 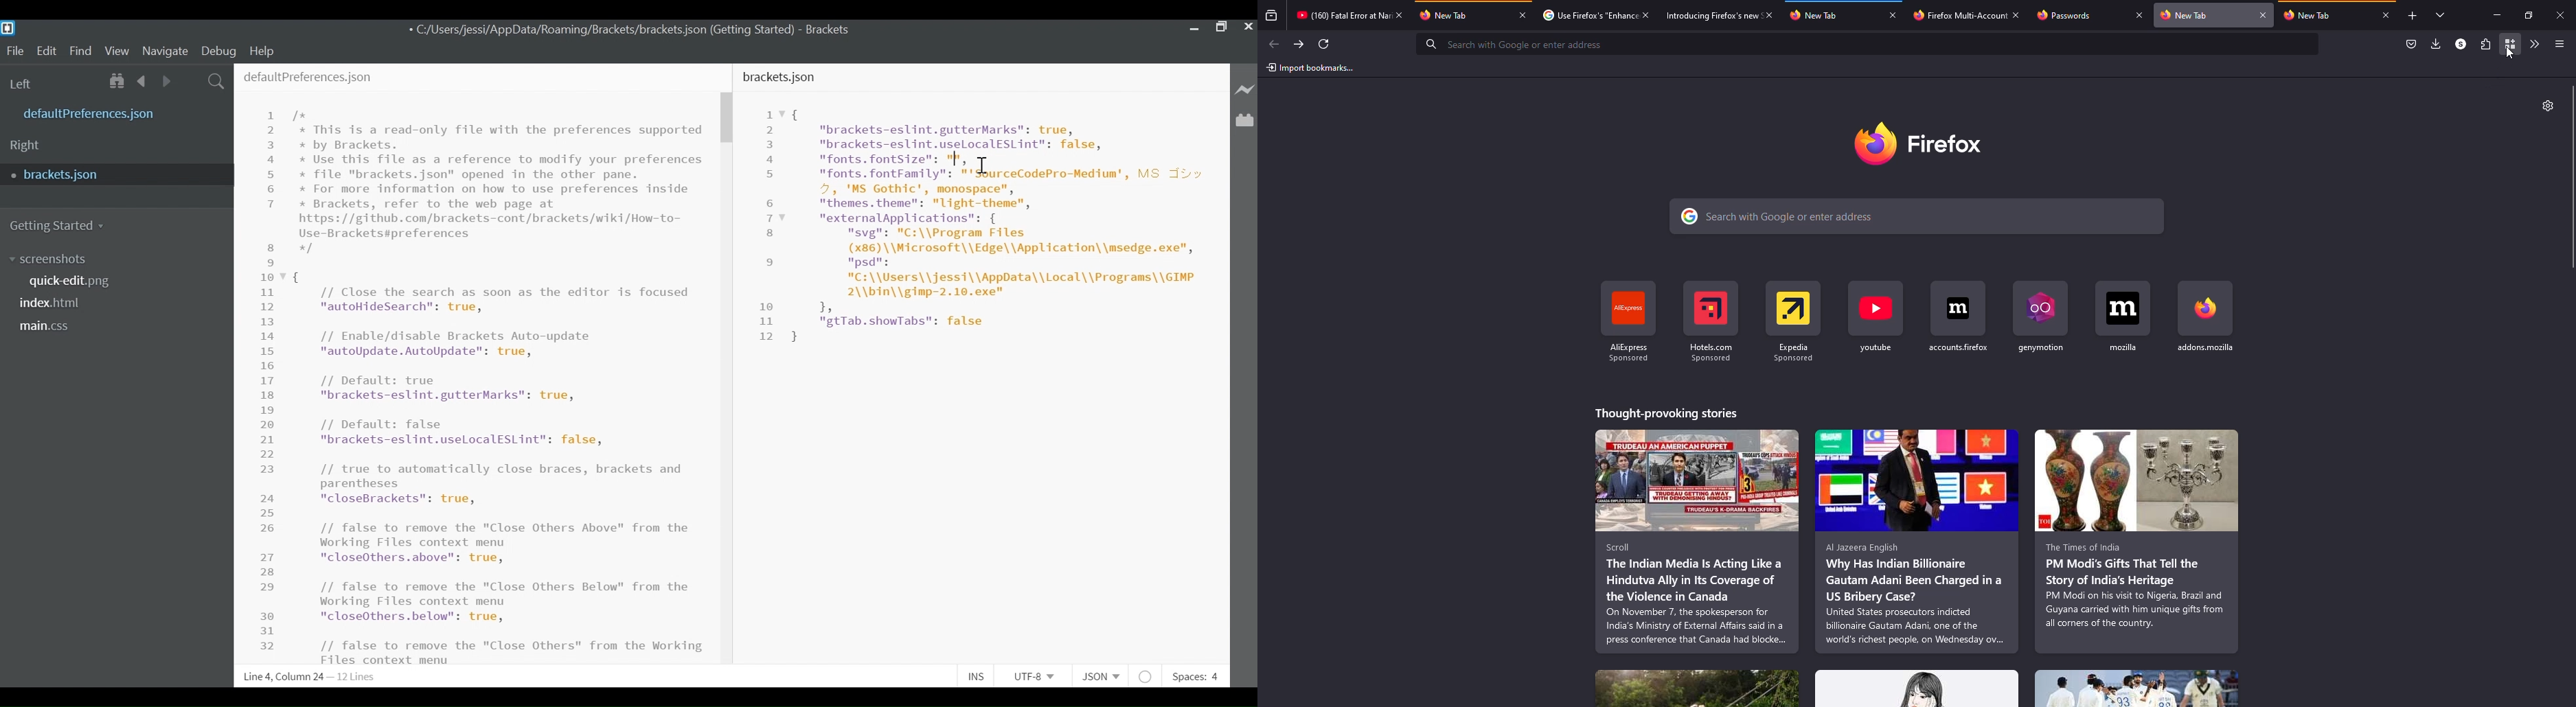 What do you see at coordinates (1311, 68) in the screenshot?
I see `import` at bounding box center [1311, 68].